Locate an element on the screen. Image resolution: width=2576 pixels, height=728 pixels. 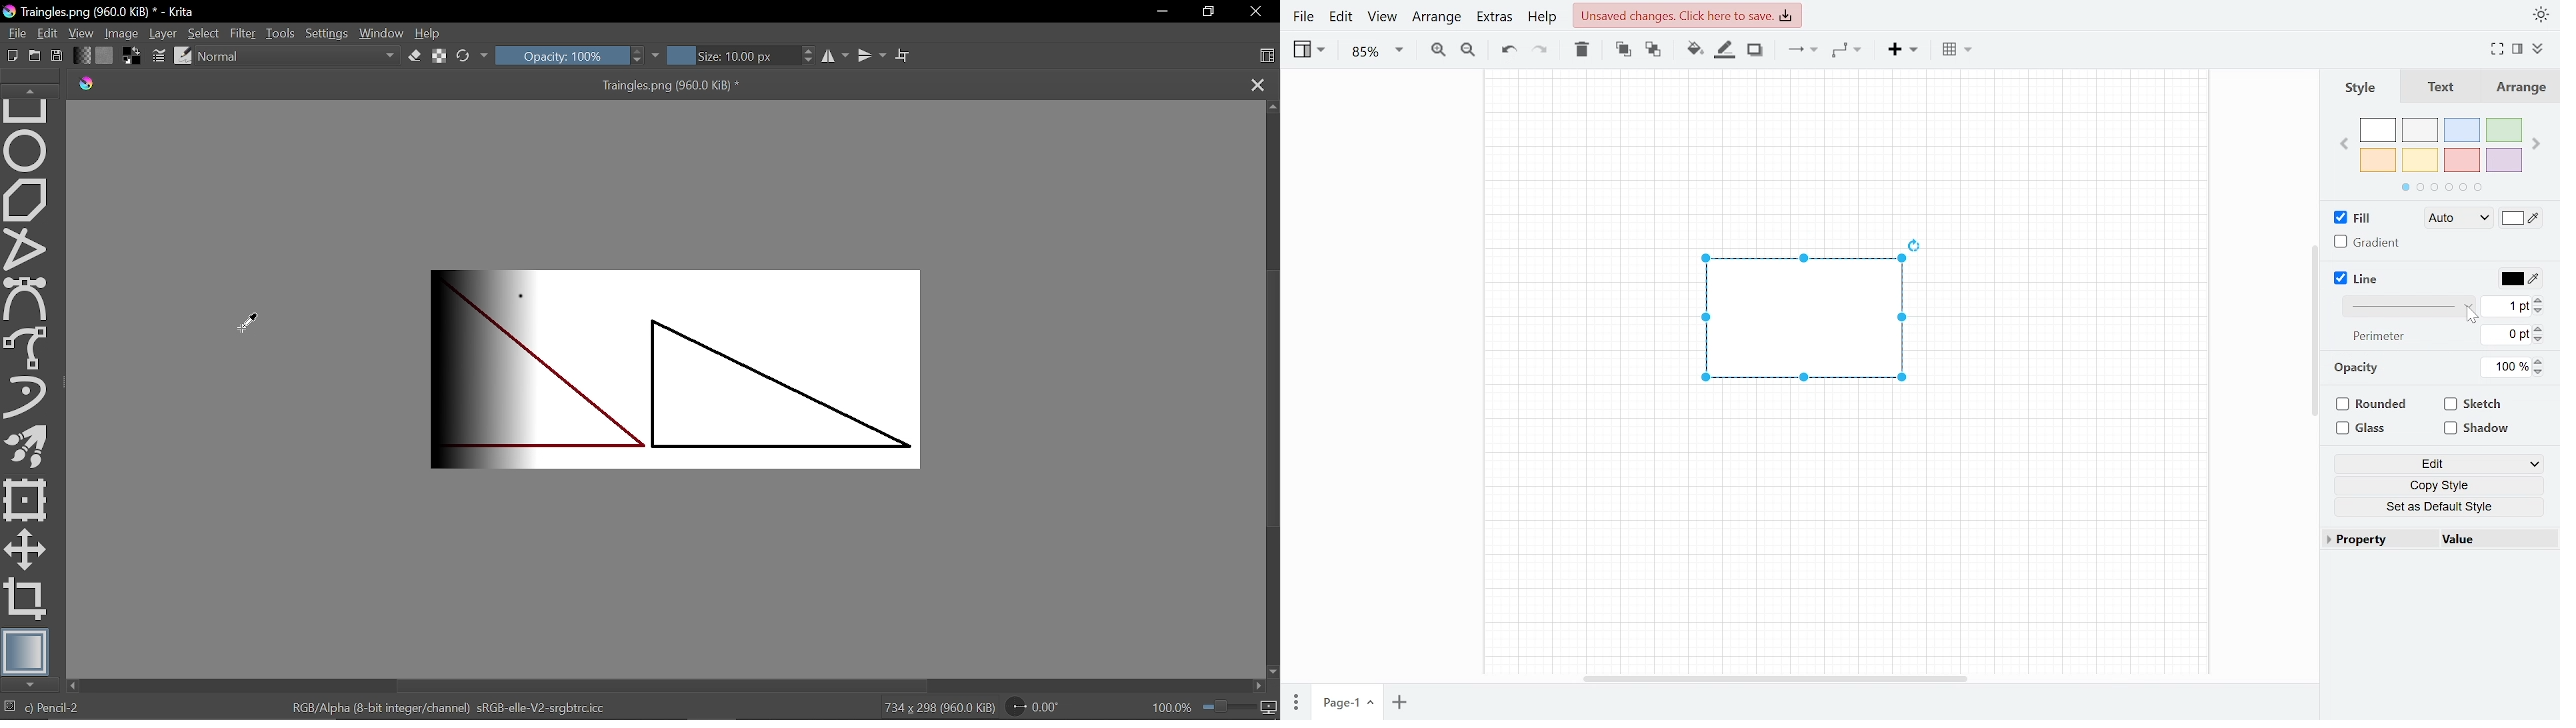
Help is located at coordinates (433, 33).